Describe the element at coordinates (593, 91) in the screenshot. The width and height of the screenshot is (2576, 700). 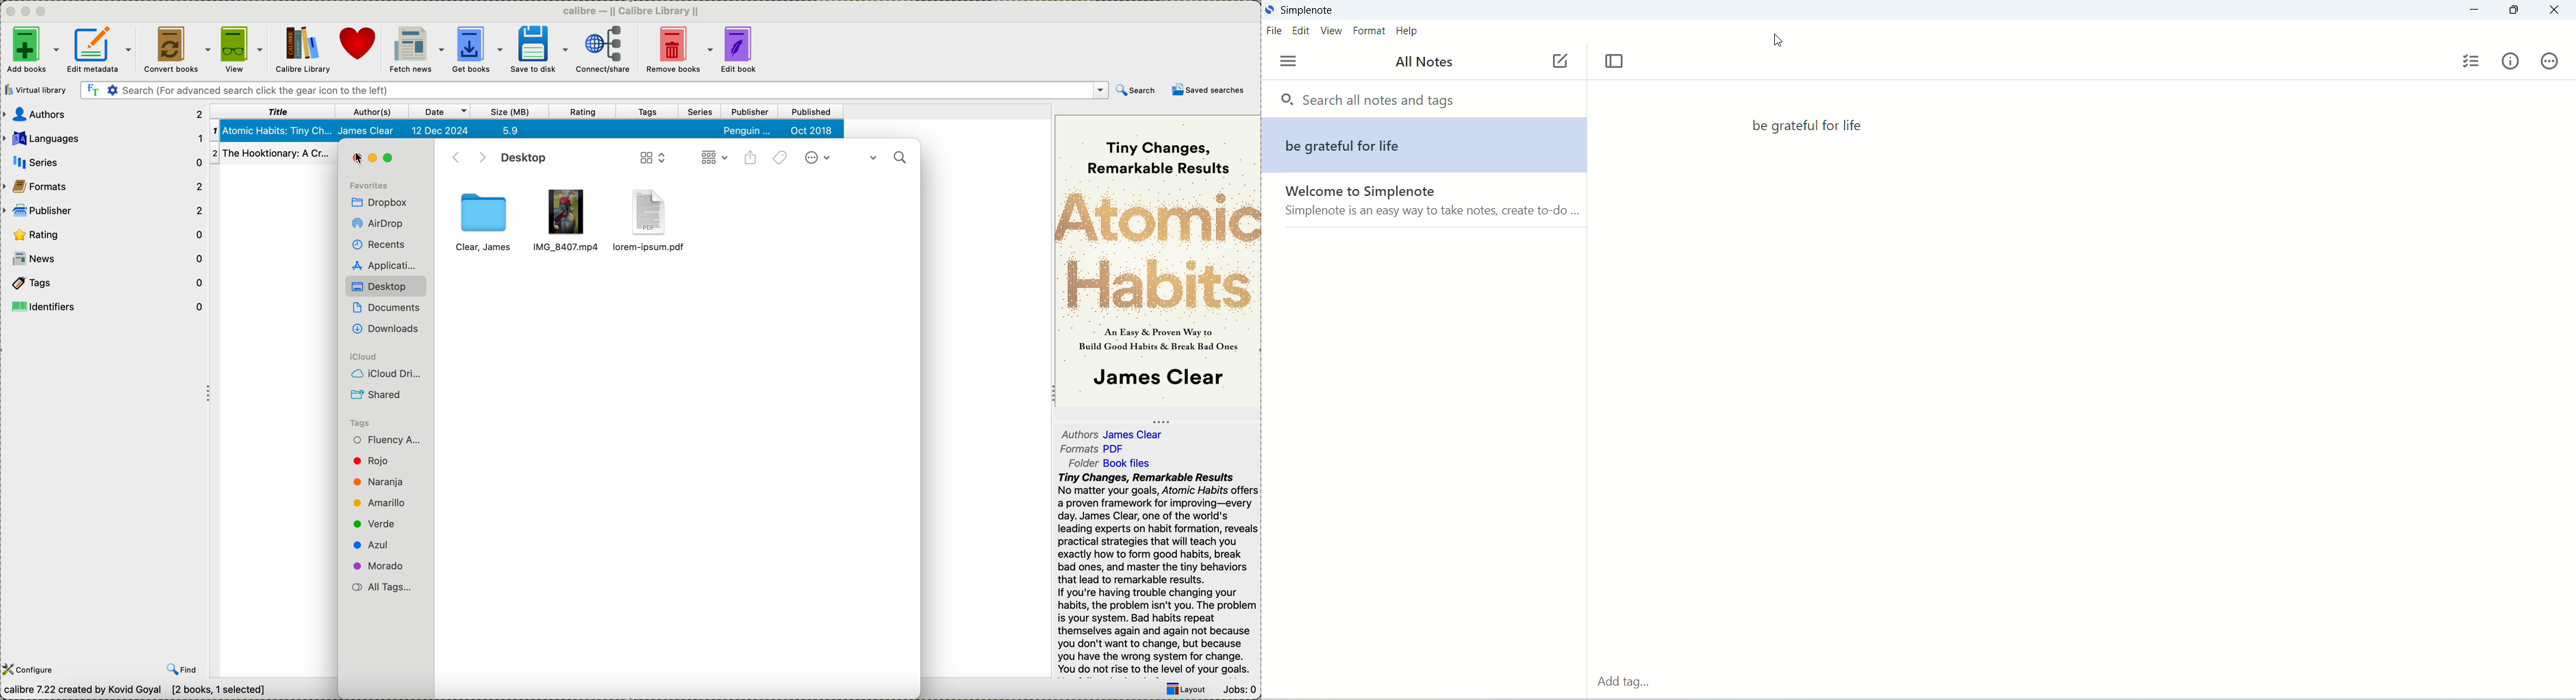
I see `search bar` at that location.